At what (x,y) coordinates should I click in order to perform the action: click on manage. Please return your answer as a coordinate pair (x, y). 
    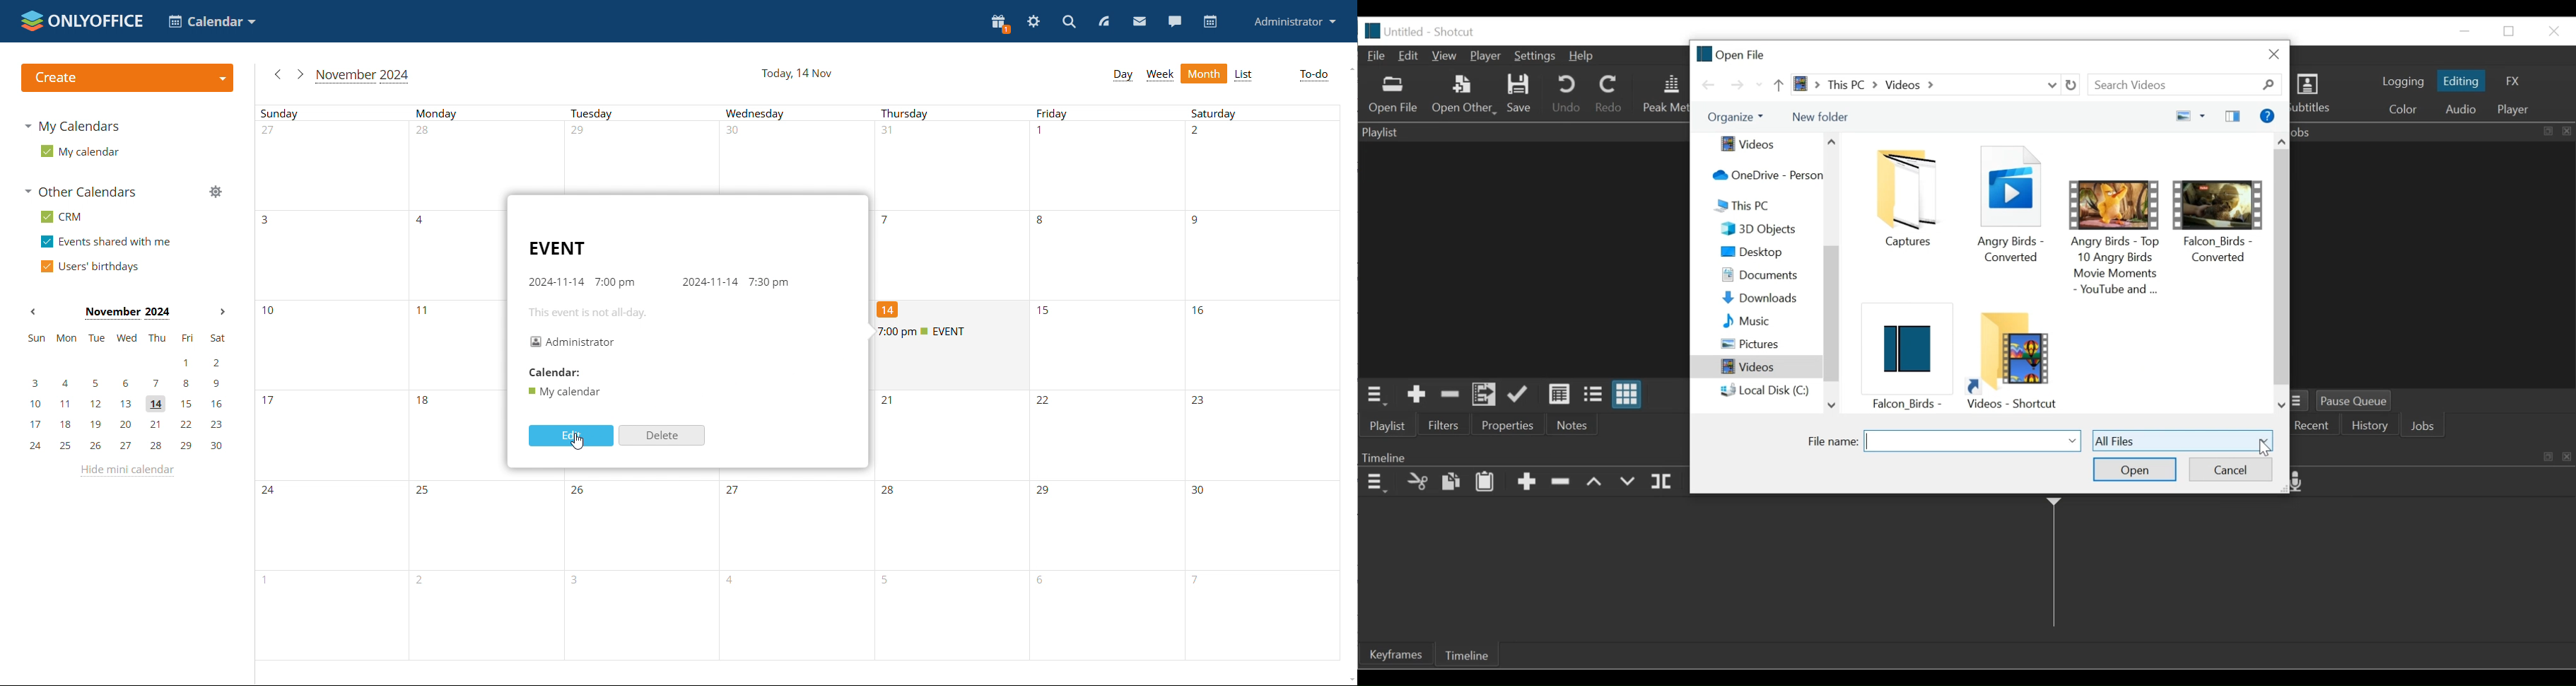
    Looking at the image, I should click on (215, 191).